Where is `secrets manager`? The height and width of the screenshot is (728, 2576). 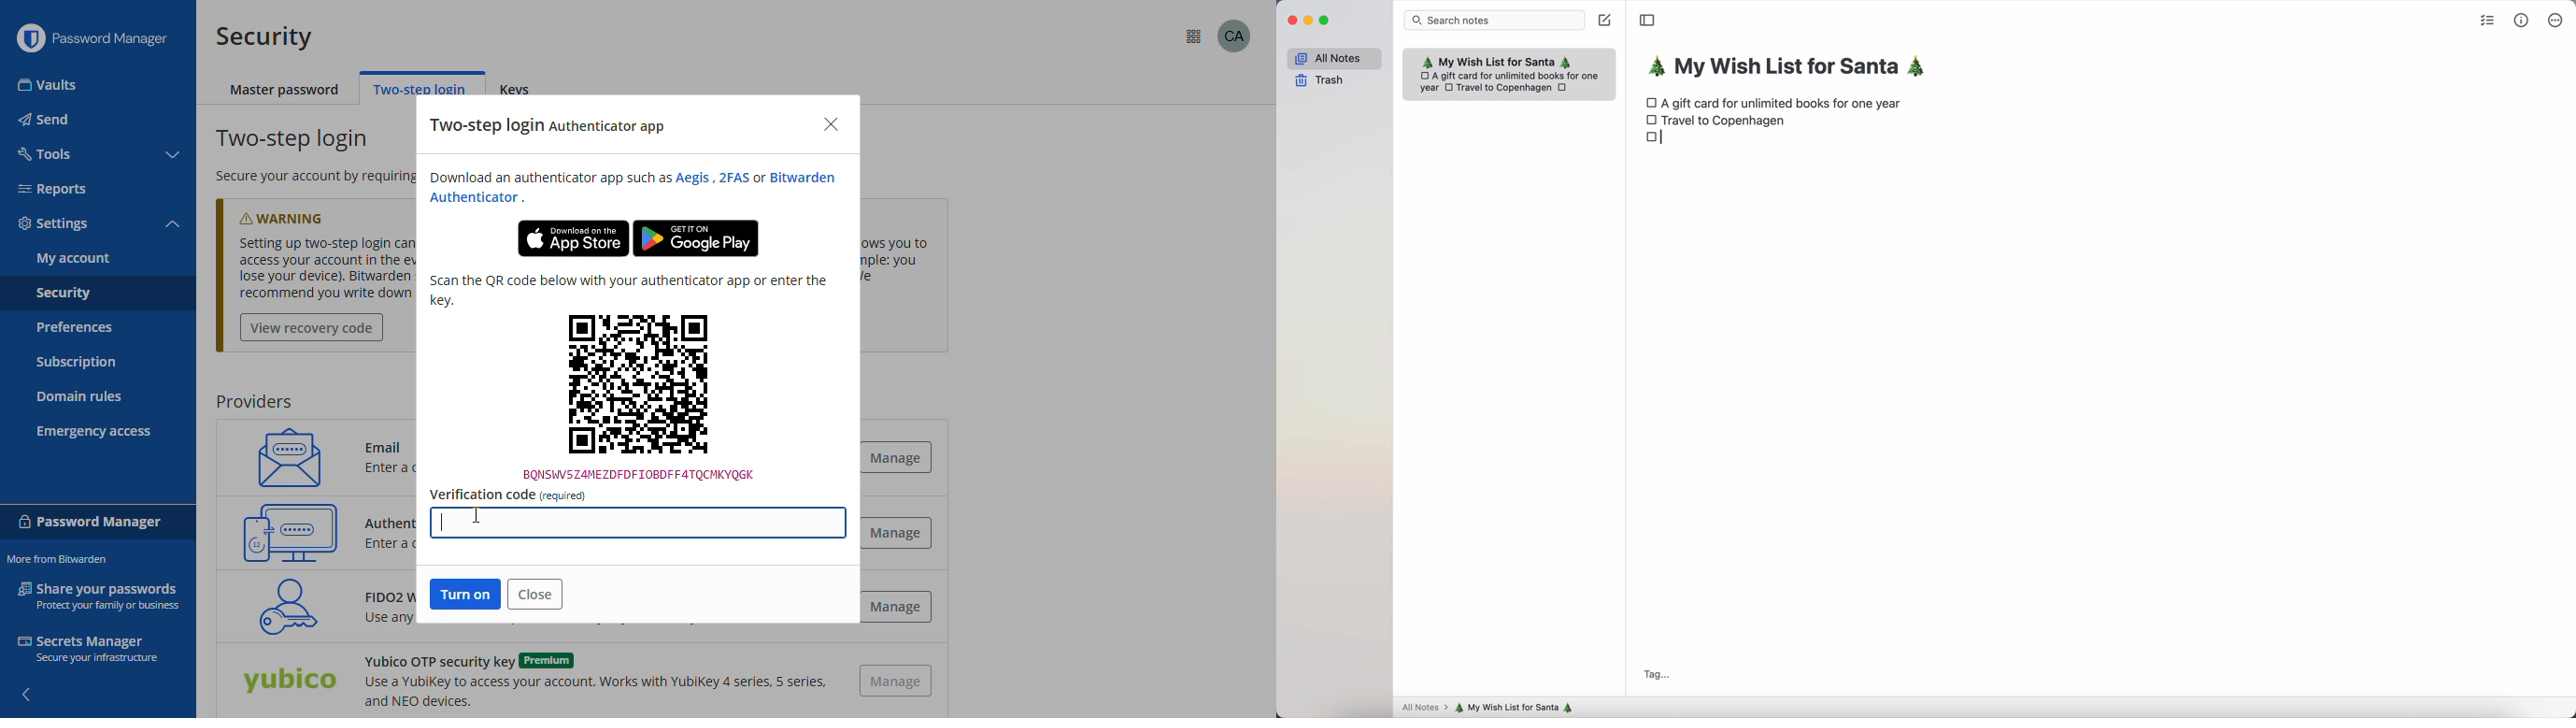
secrets manager is located at coordinates (87, 648).